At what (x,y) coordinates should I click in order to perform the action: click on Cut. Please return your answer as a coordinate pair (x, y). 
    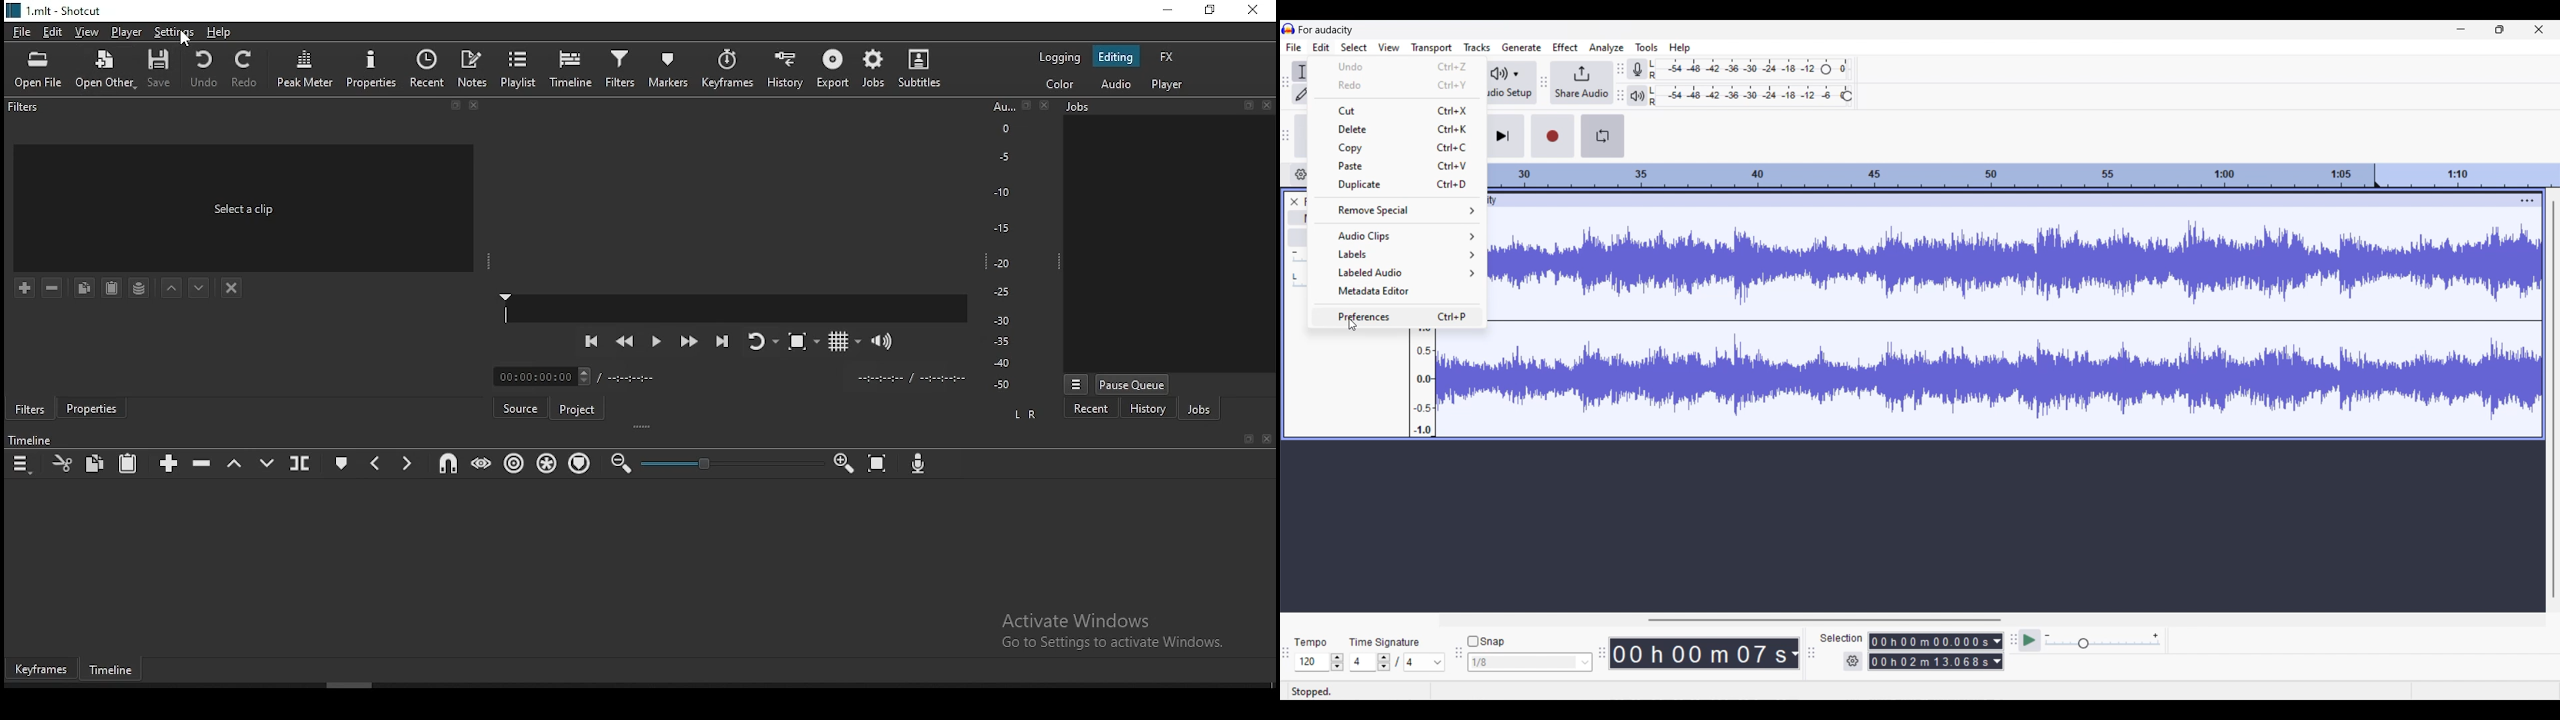
    Looking at the image, I should click on (1398, 109).